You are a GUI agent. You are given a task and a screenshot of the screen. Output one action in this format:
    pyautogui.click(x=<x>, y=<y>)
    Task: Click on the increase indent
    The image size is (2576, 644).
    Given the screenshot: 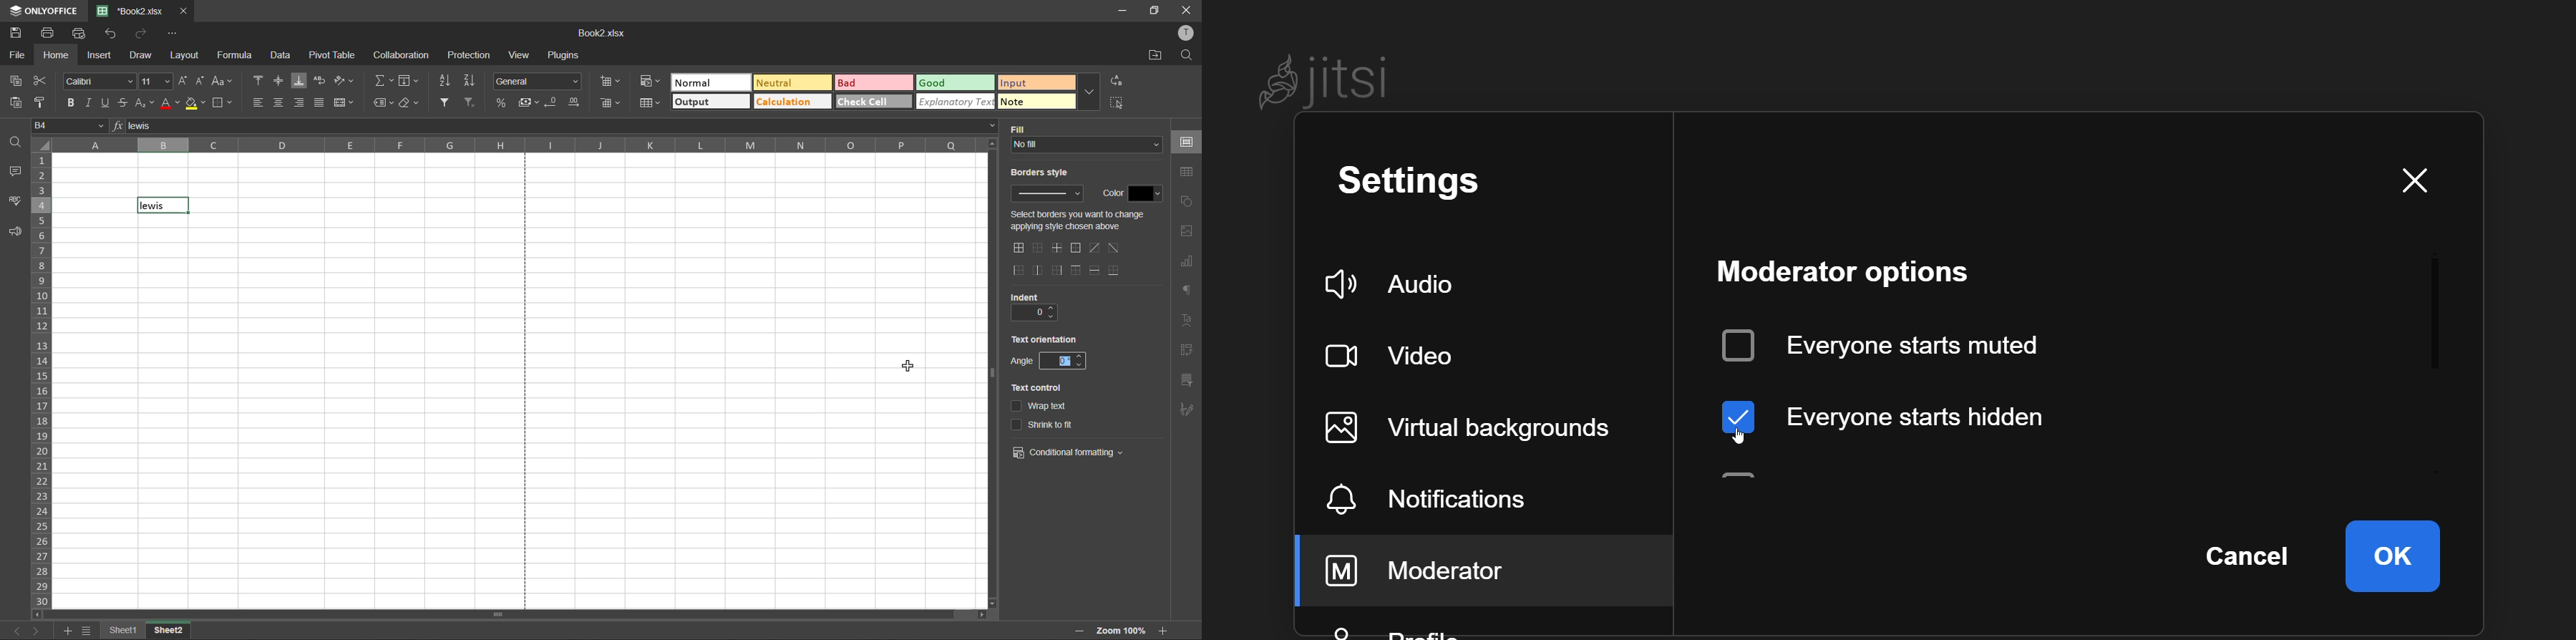 What is the action you would take?
    pyautogui.click(x=1055, y=306)
    